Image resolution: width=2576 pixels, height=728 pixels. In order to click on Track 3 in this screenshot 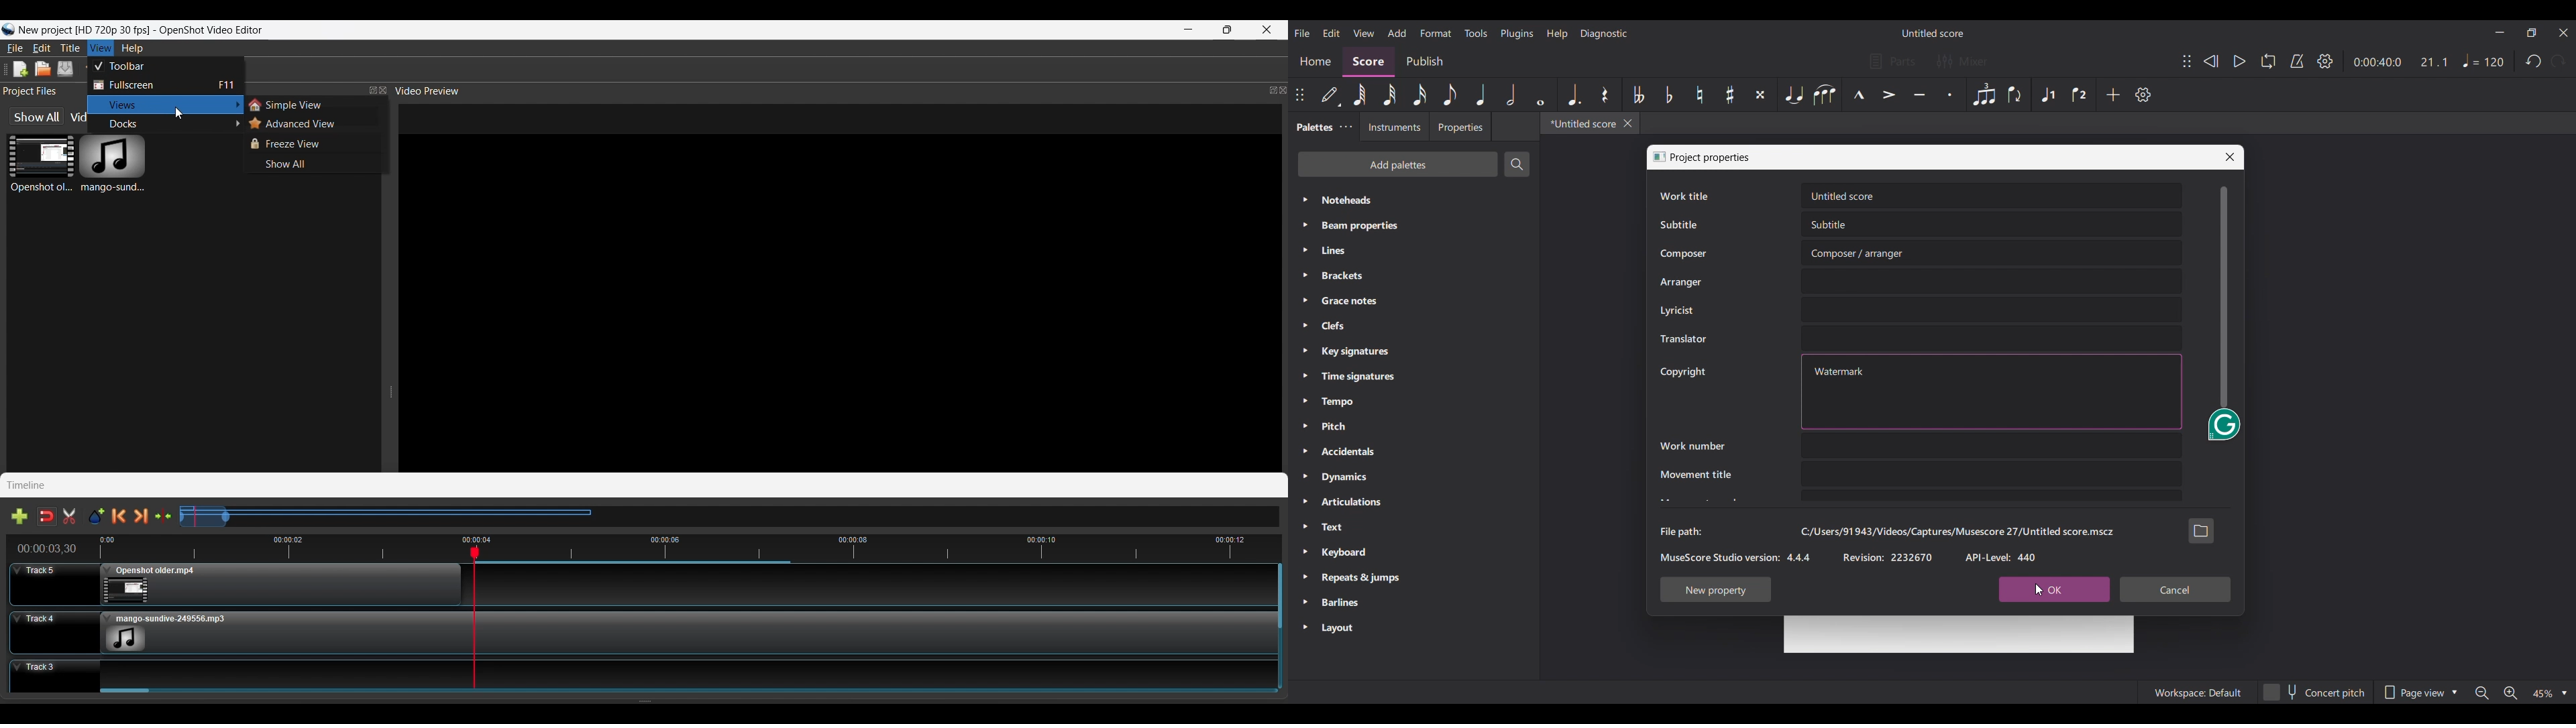, I will do `click(636, 672)`.